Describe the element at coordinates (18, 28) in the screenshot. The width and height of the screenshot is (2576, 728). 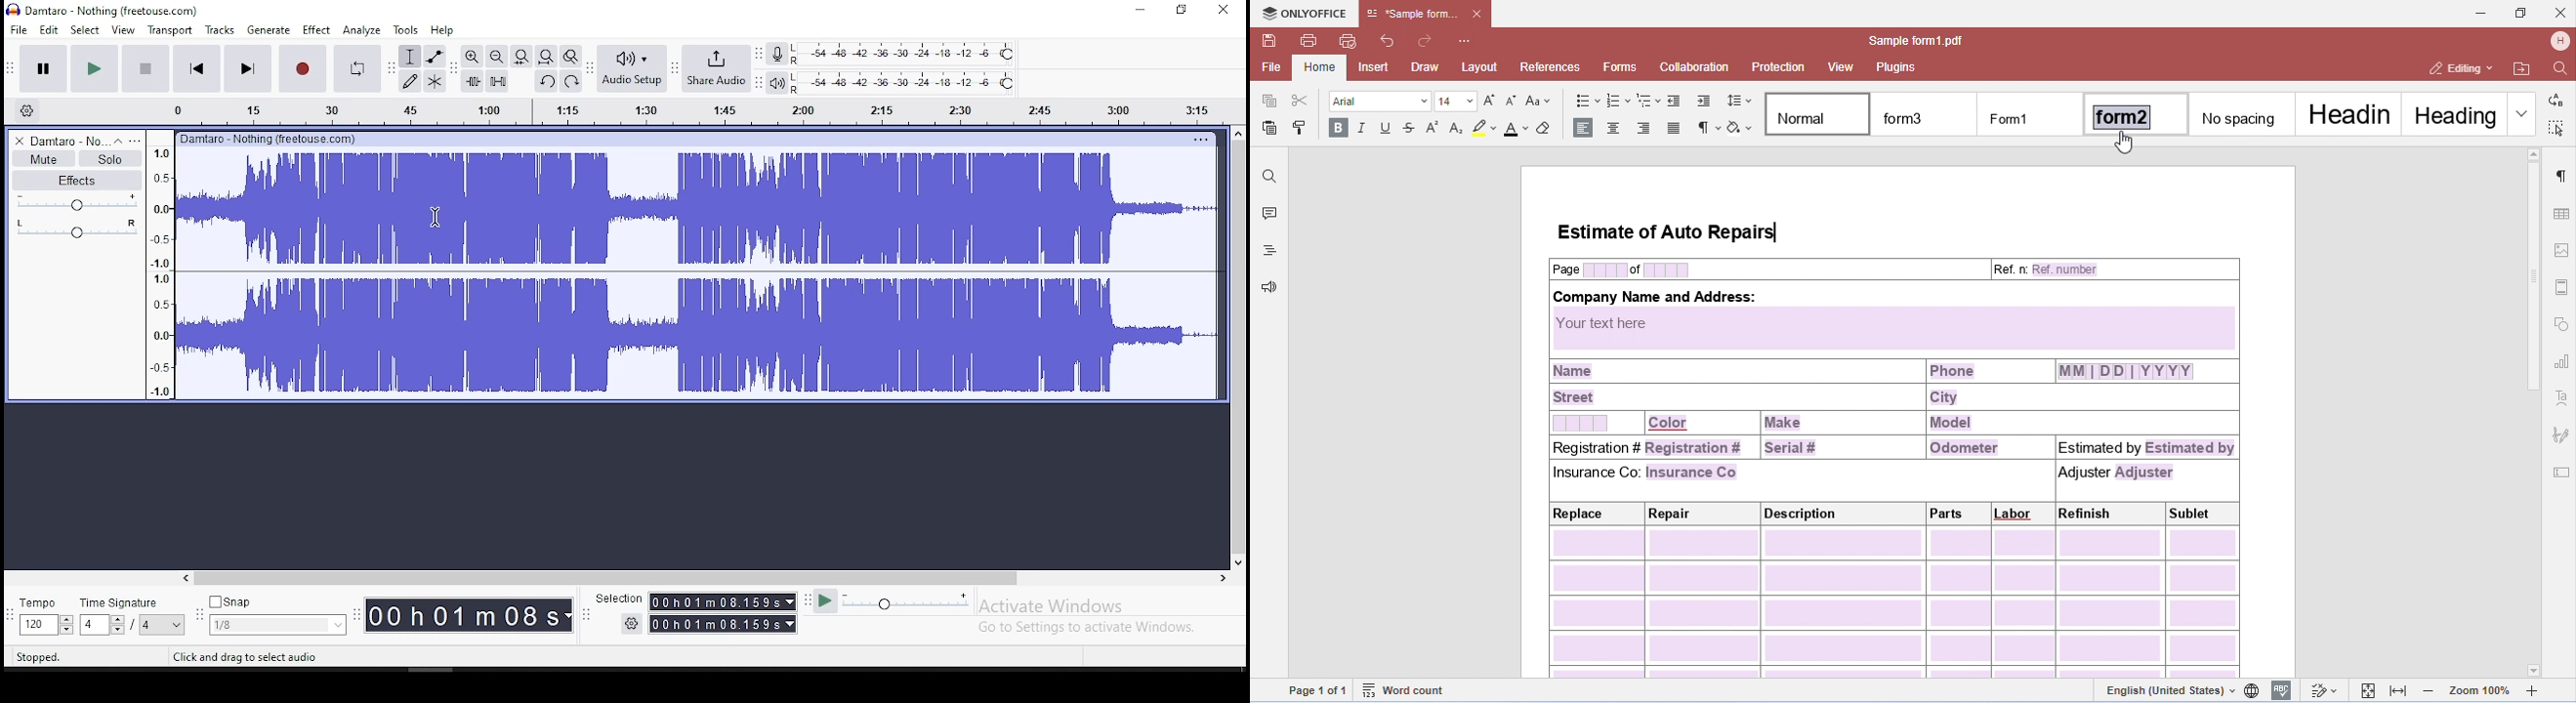
I see `file` at that location.